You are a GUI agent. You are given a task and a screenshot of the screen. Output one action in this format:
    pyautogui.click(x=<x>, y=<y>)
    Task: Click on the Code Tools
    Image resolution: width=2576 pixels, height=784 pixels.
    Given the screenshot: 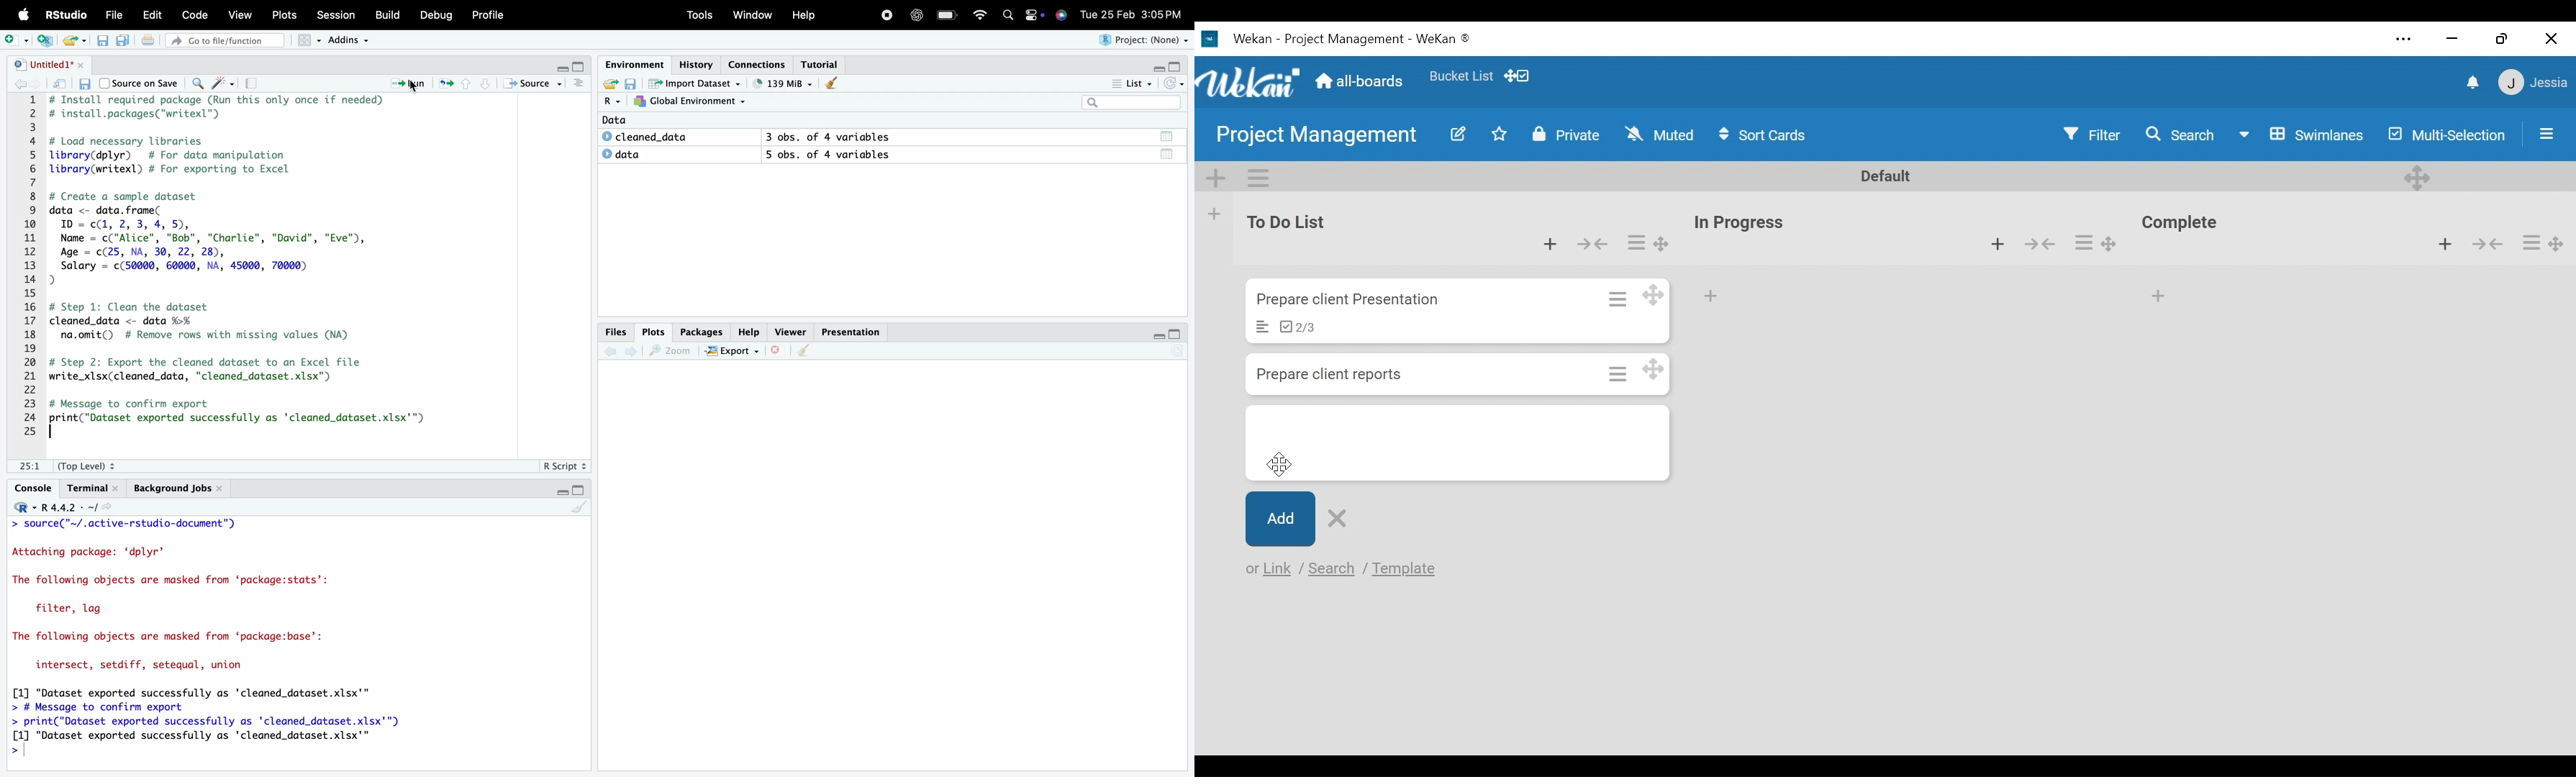 What is the action you would take?
    pyautogui.click(x=224, y=83)
    